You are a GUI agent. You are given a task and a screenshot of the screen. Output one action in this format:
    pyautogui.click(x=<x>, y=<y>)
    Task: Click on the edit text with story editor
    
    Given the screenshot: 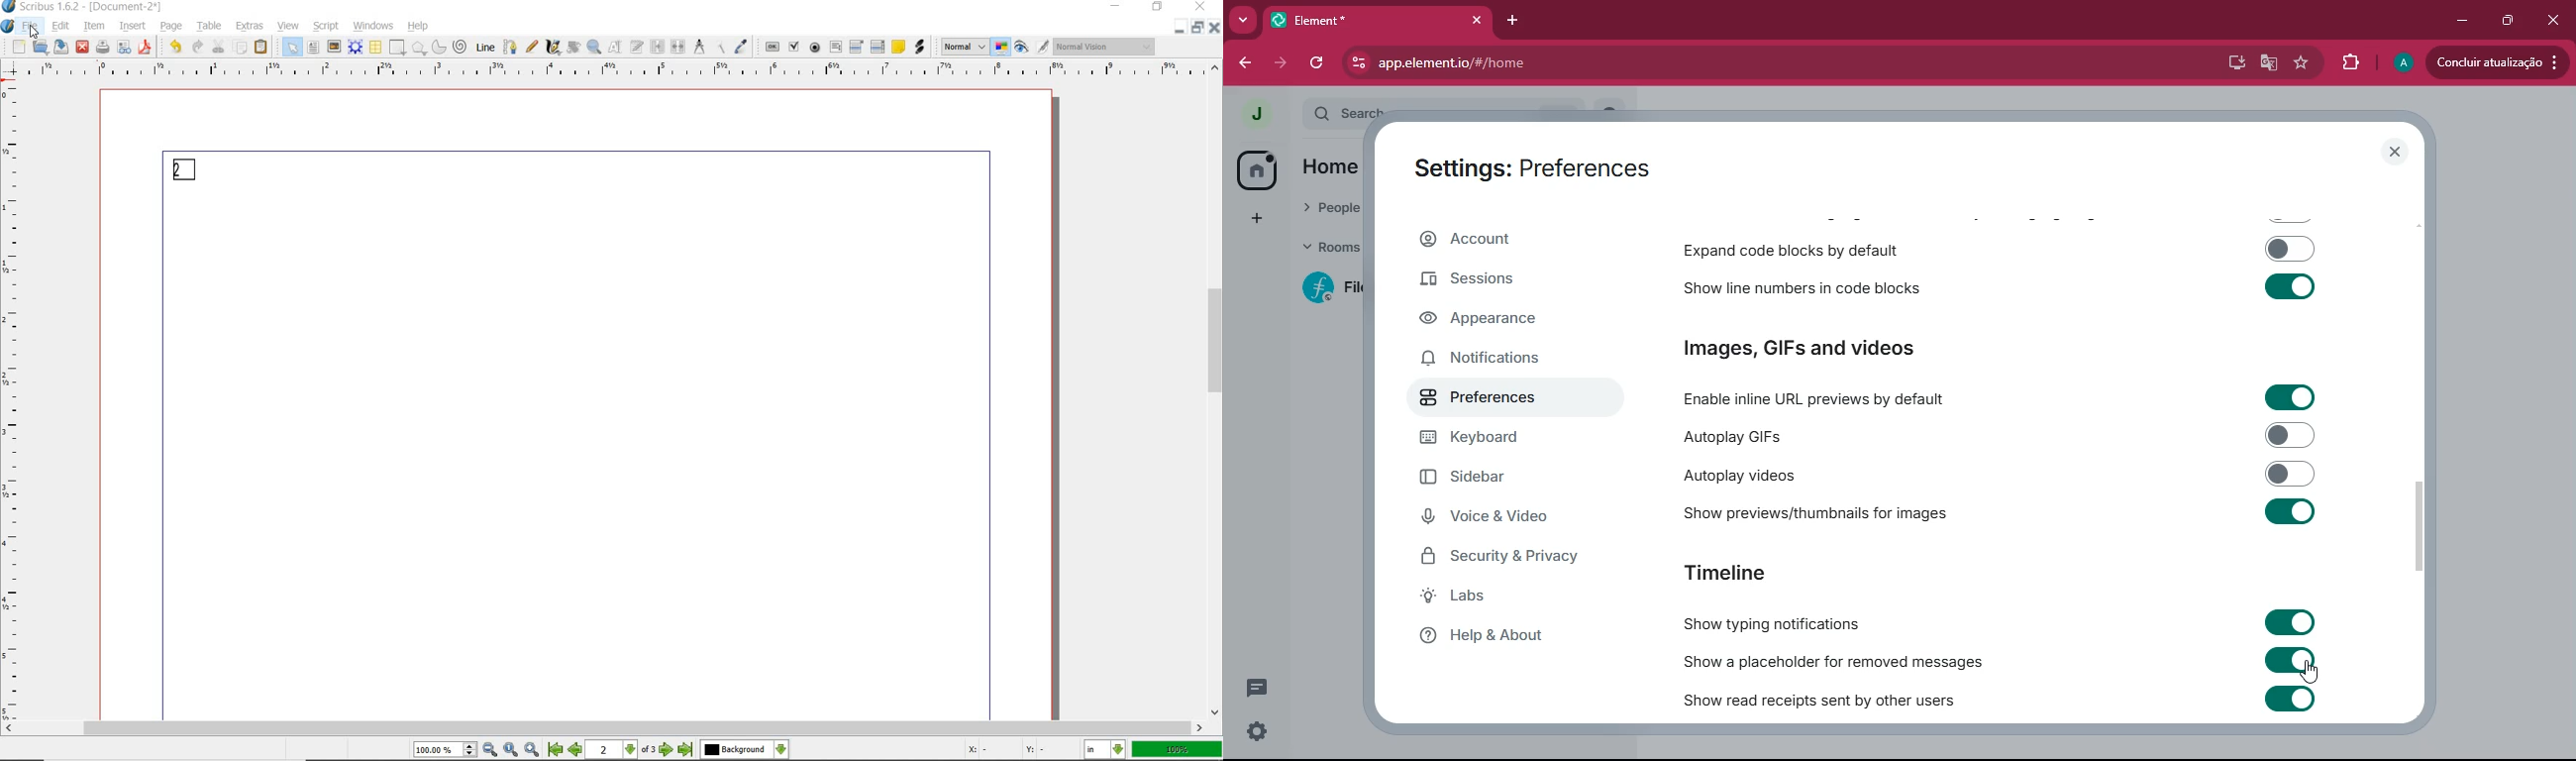 What is the action you would take?
    pyautogui.click(x=637, y=47)
    